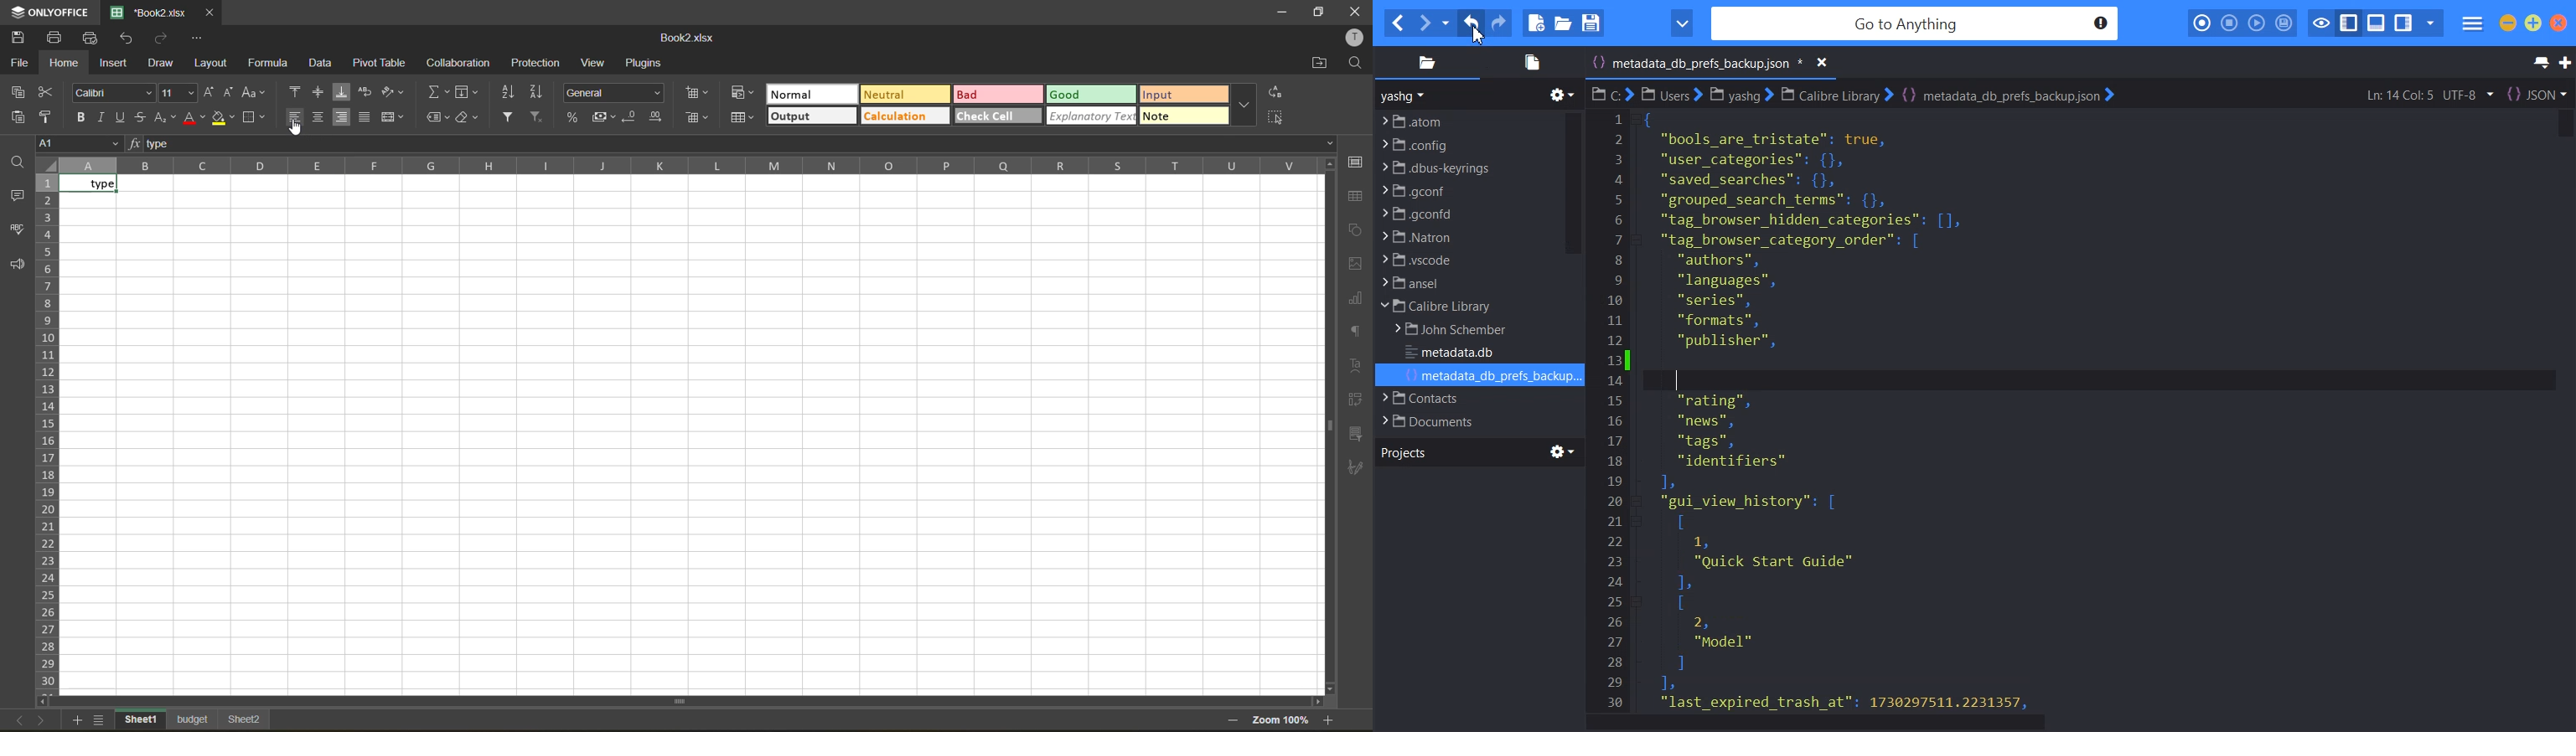 The height and width of the screenshot is (756, 2576). Describe the element at coordinates (904, 115) in the screenshot. I see `calculation` at that location.